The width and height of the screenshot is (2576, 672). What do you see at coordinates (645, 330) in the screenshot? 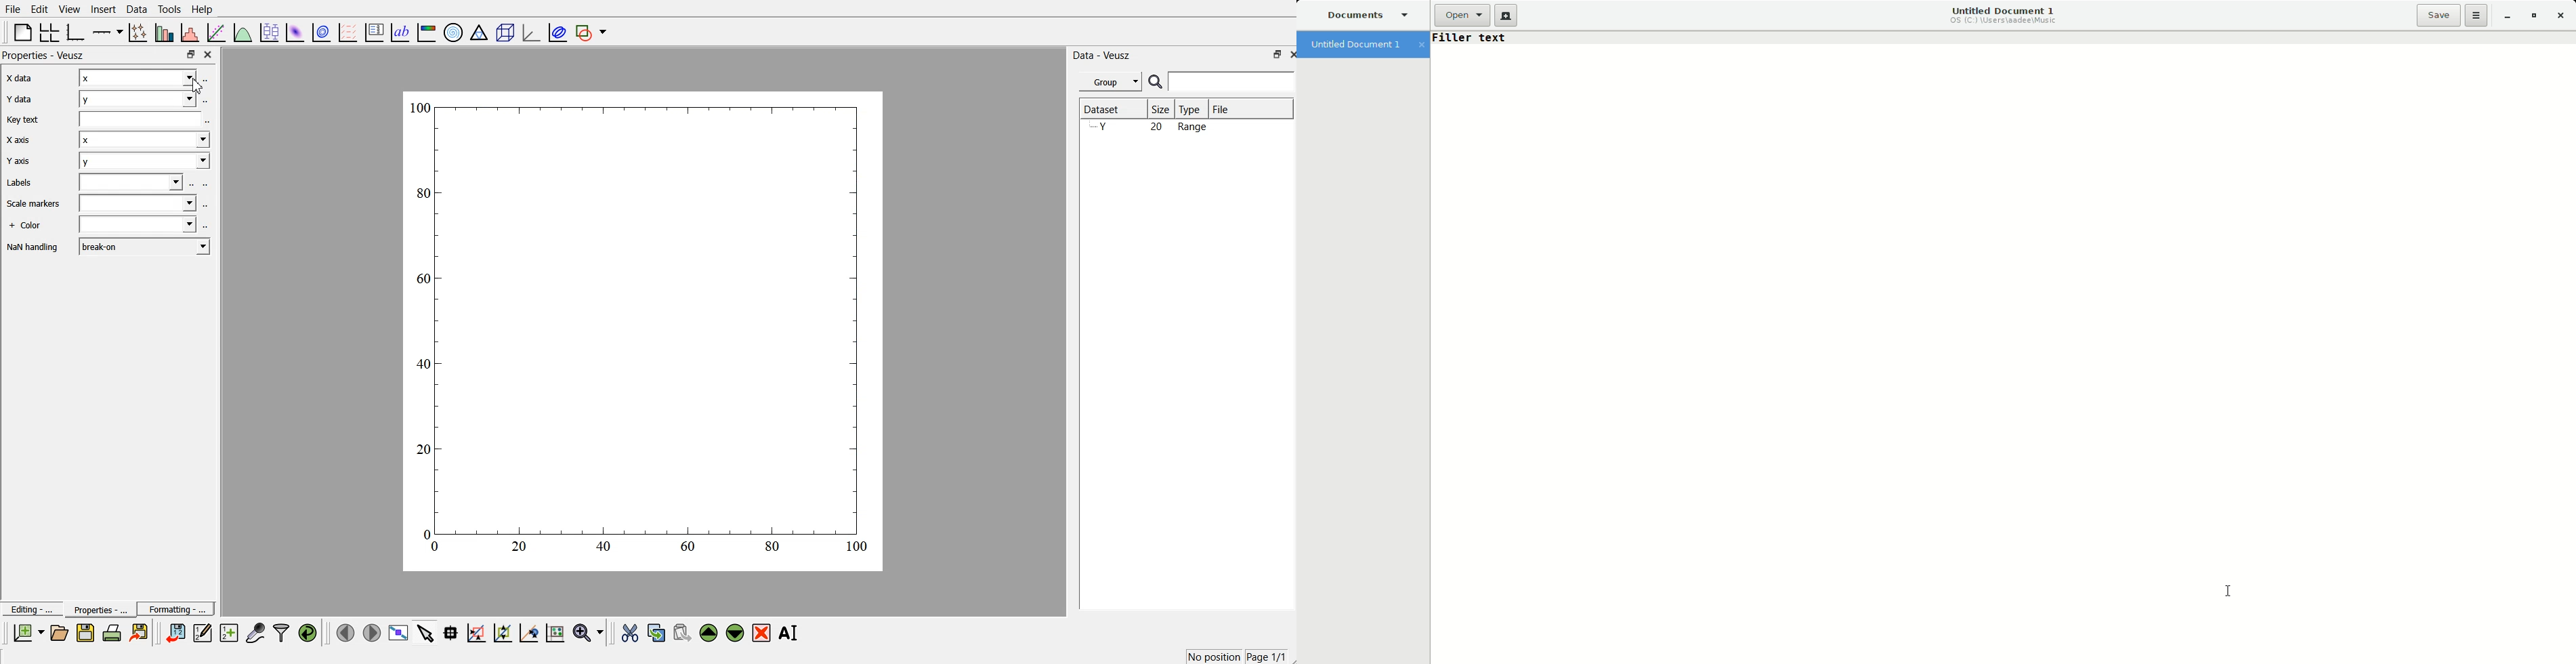
I see `page` at bounding box center [645, 330].